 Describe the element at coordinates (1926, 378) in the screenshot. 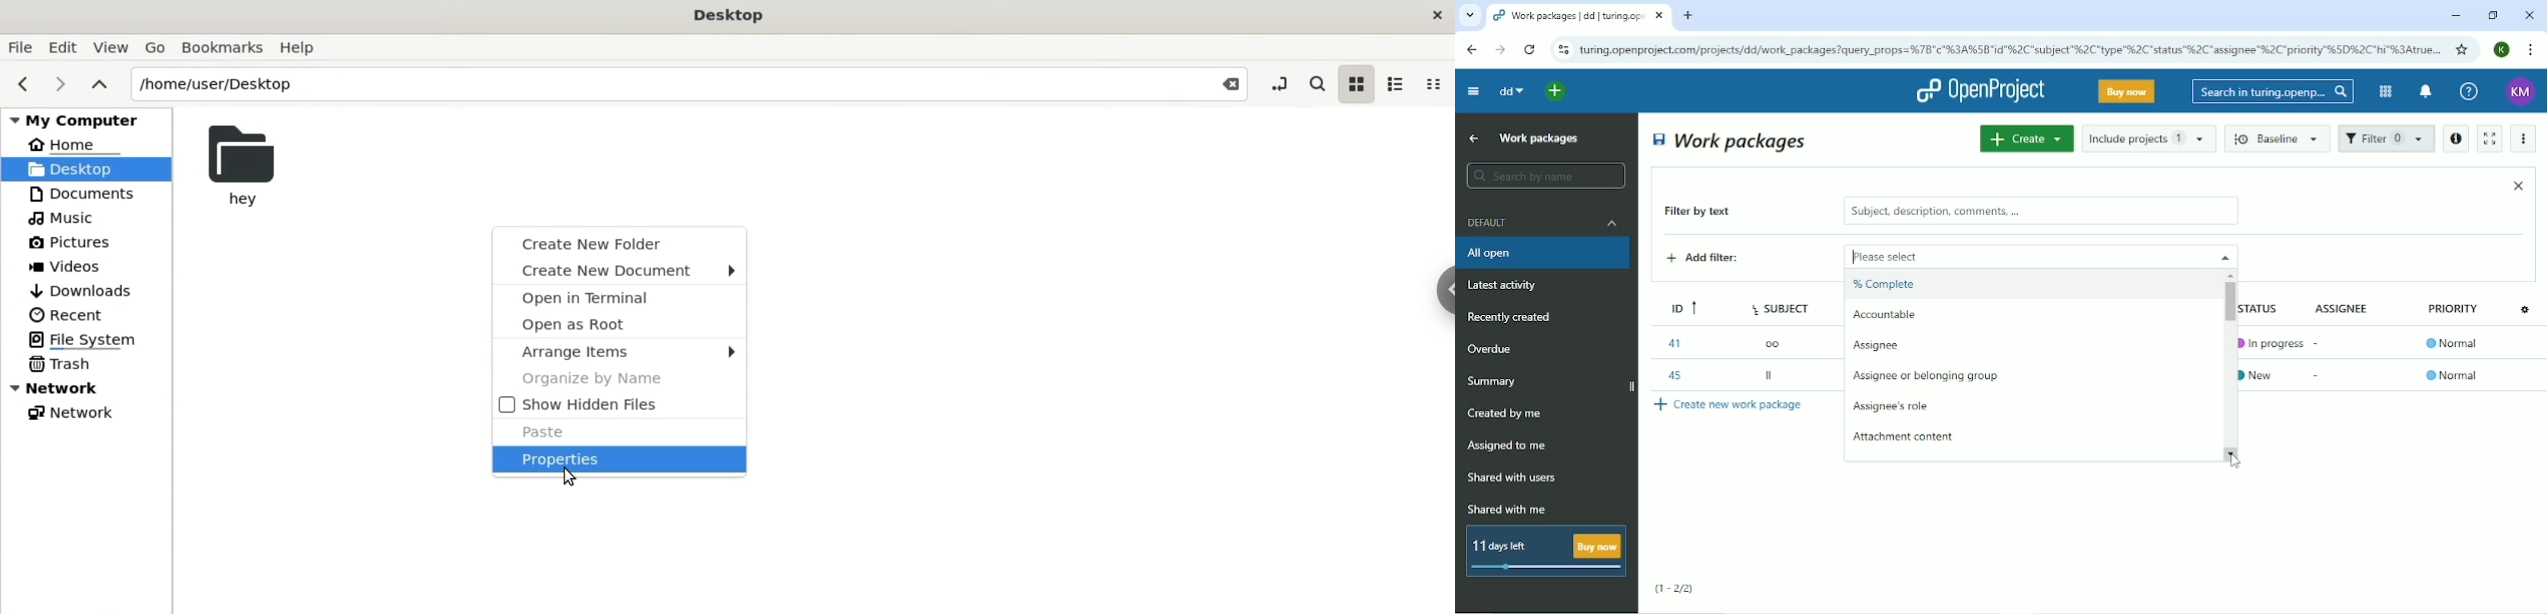

I see `Assignee or belonging group` at that location.